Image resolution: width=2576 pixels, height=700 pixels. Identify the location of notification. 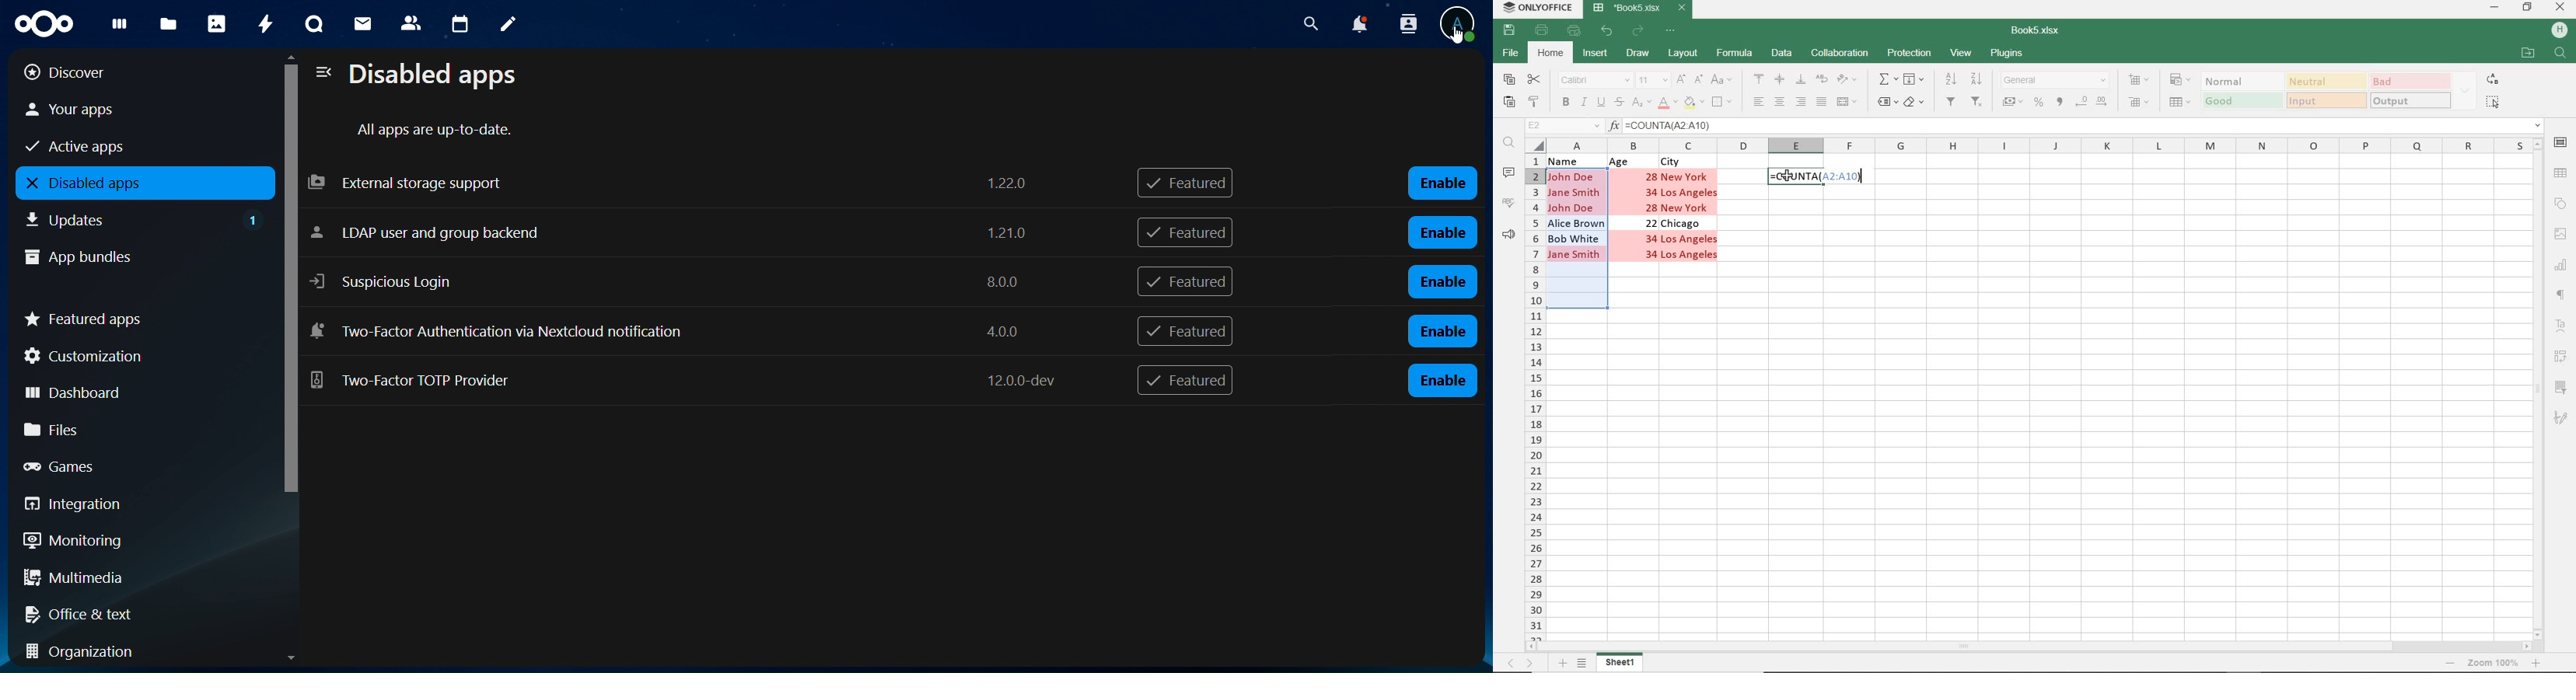
(1358, 25).